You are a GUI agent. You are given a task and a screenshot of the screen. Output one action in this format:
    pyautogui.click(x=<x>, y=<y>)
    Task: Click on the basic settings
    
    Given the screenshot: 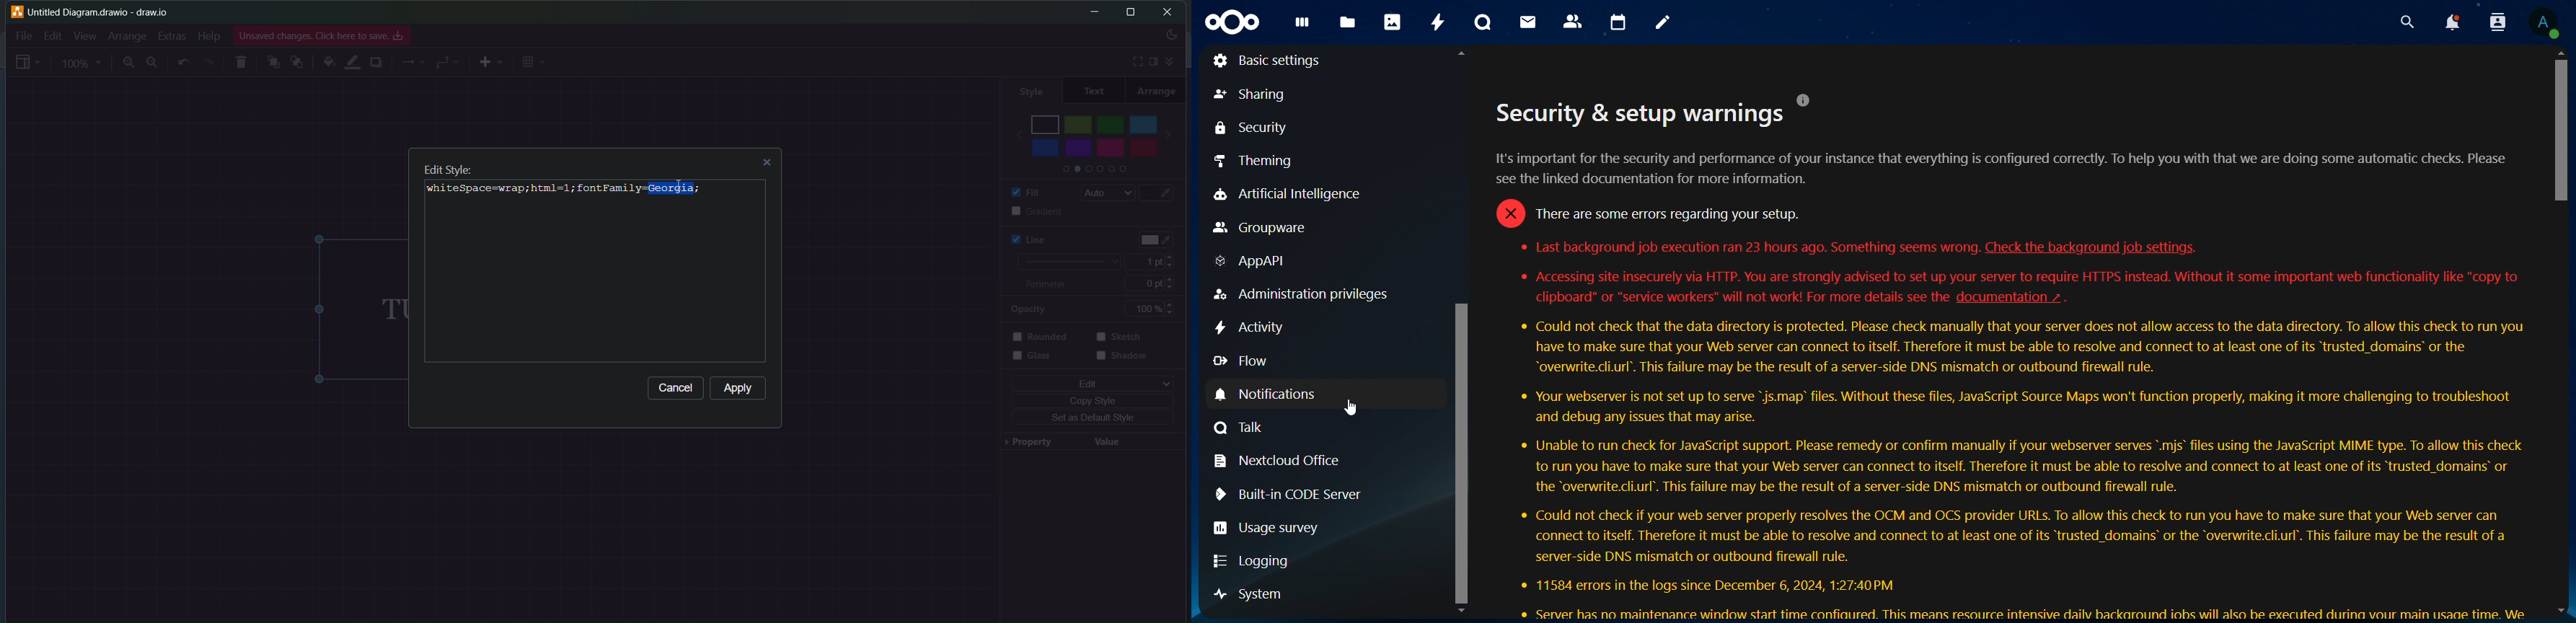 What is the action you would take?
    pyautogui.click(x=1274, y=61)
    